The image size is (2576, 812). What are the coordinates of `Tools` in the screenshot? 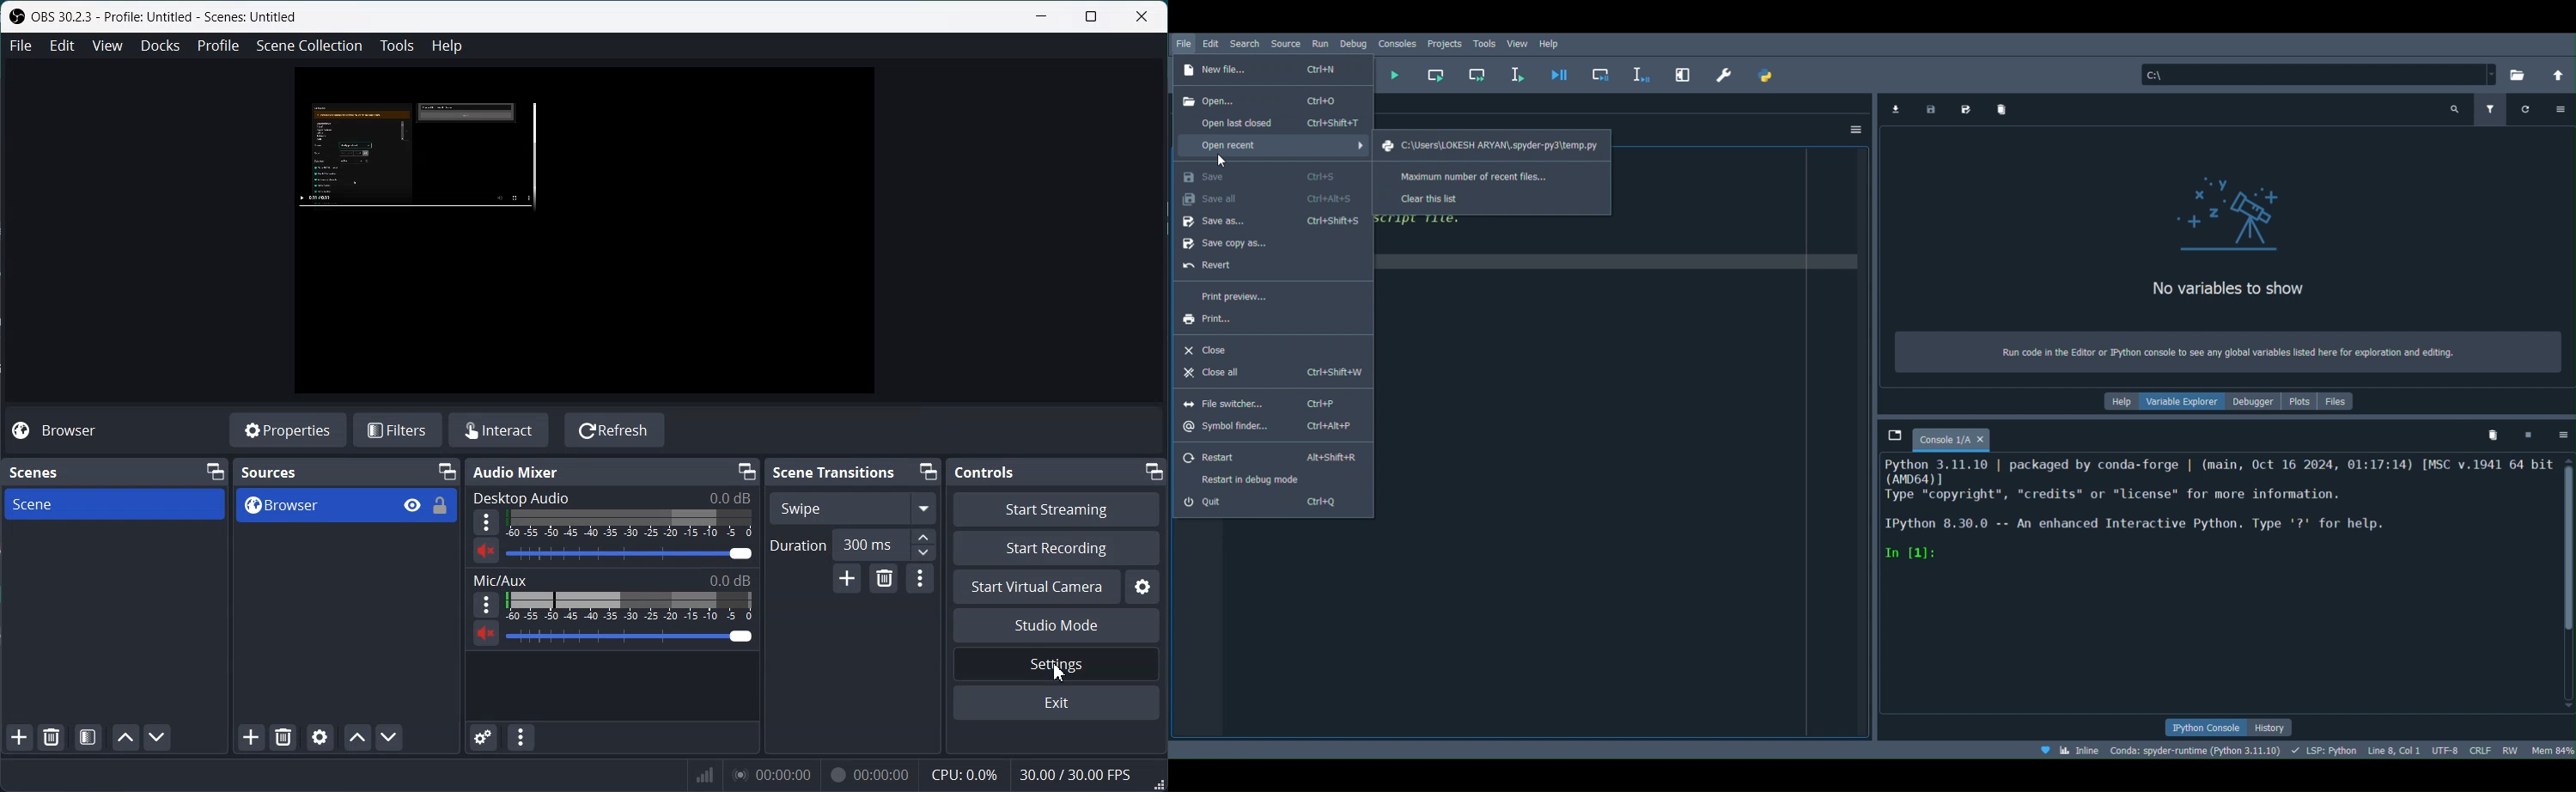 It's located at (395, 46).